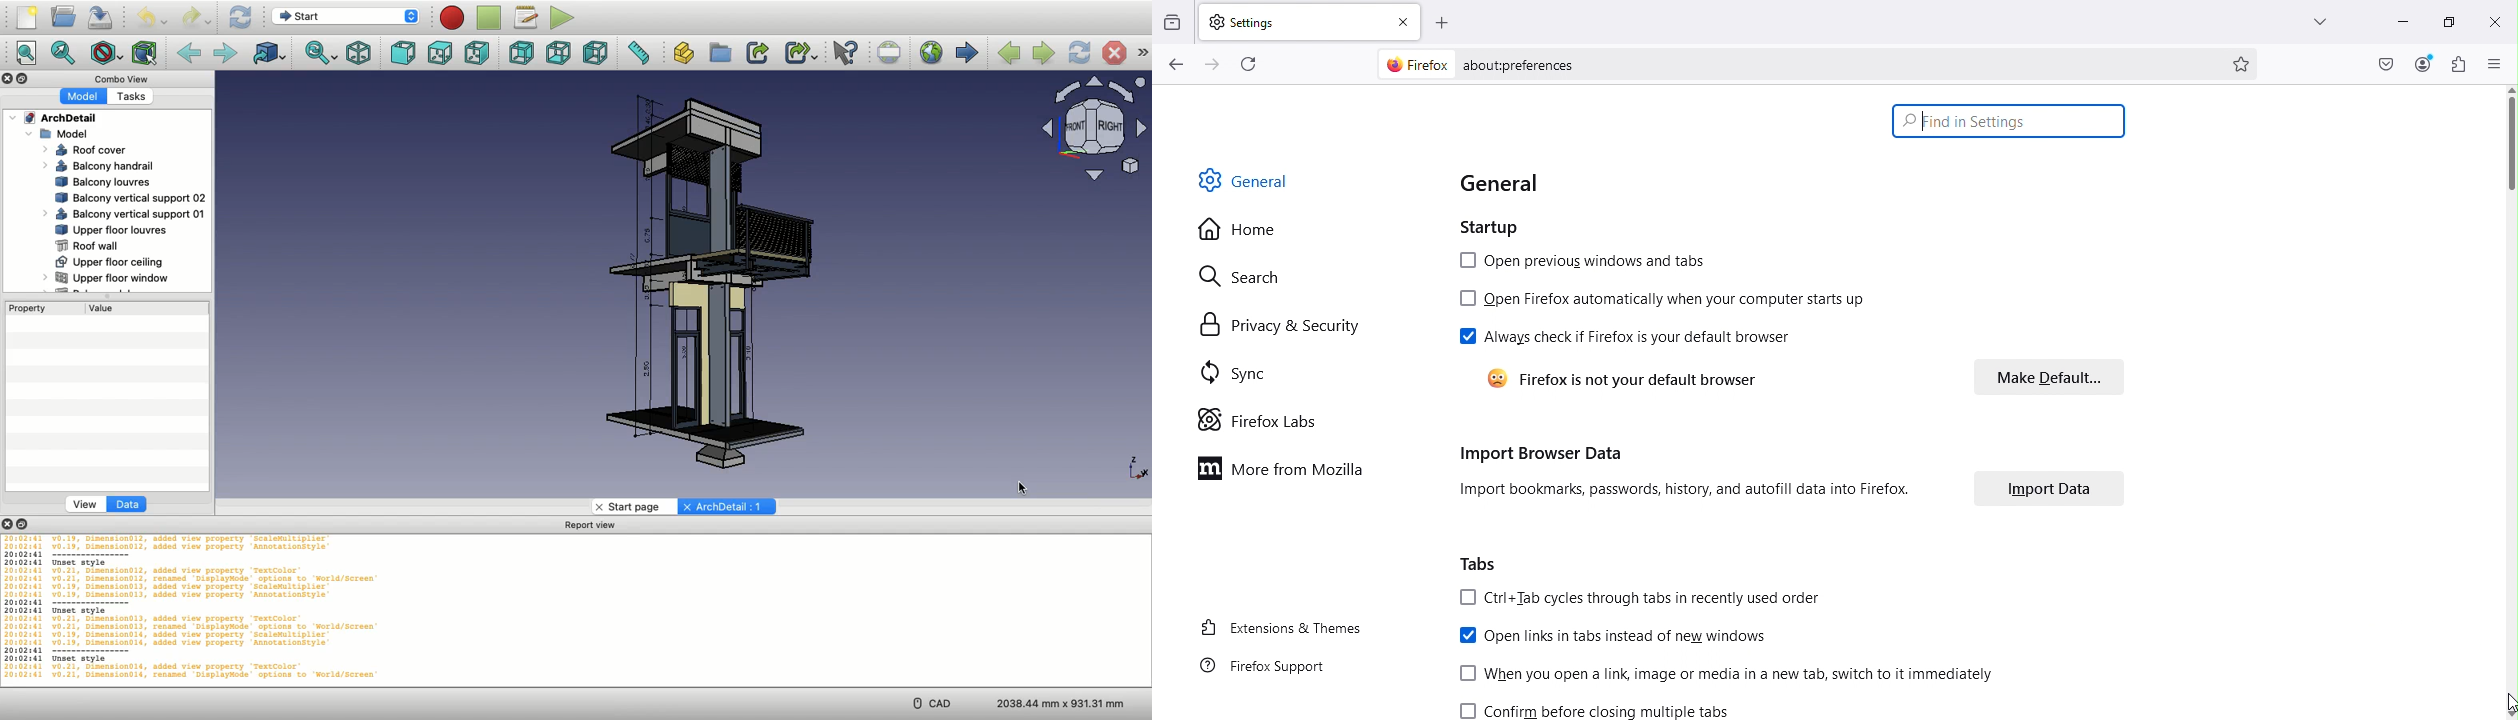 The height and width of the screenshot is (728, 2520). What do you see at coordinates (111, 230) in the screenshot?
I see `Upper floor louvres` at bounding box center [111, 230].